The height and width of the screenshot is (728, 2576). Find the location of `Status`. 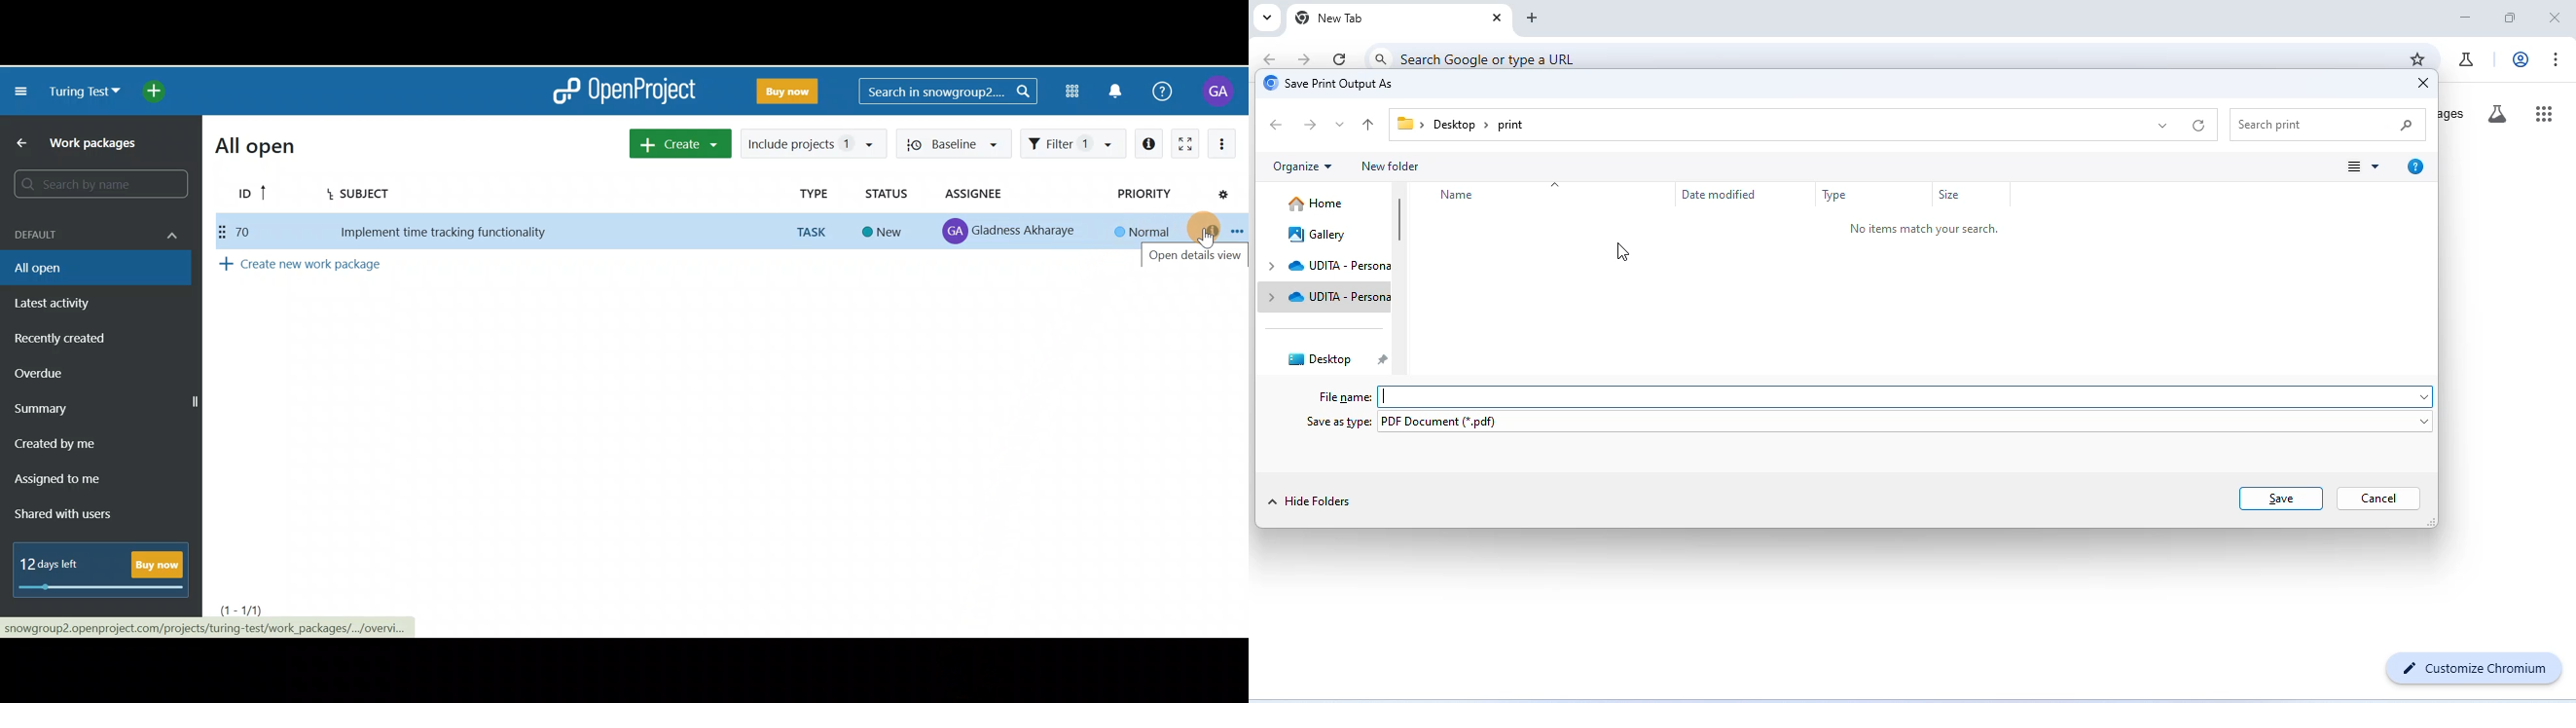

Status is located at coordinates (889, 193).